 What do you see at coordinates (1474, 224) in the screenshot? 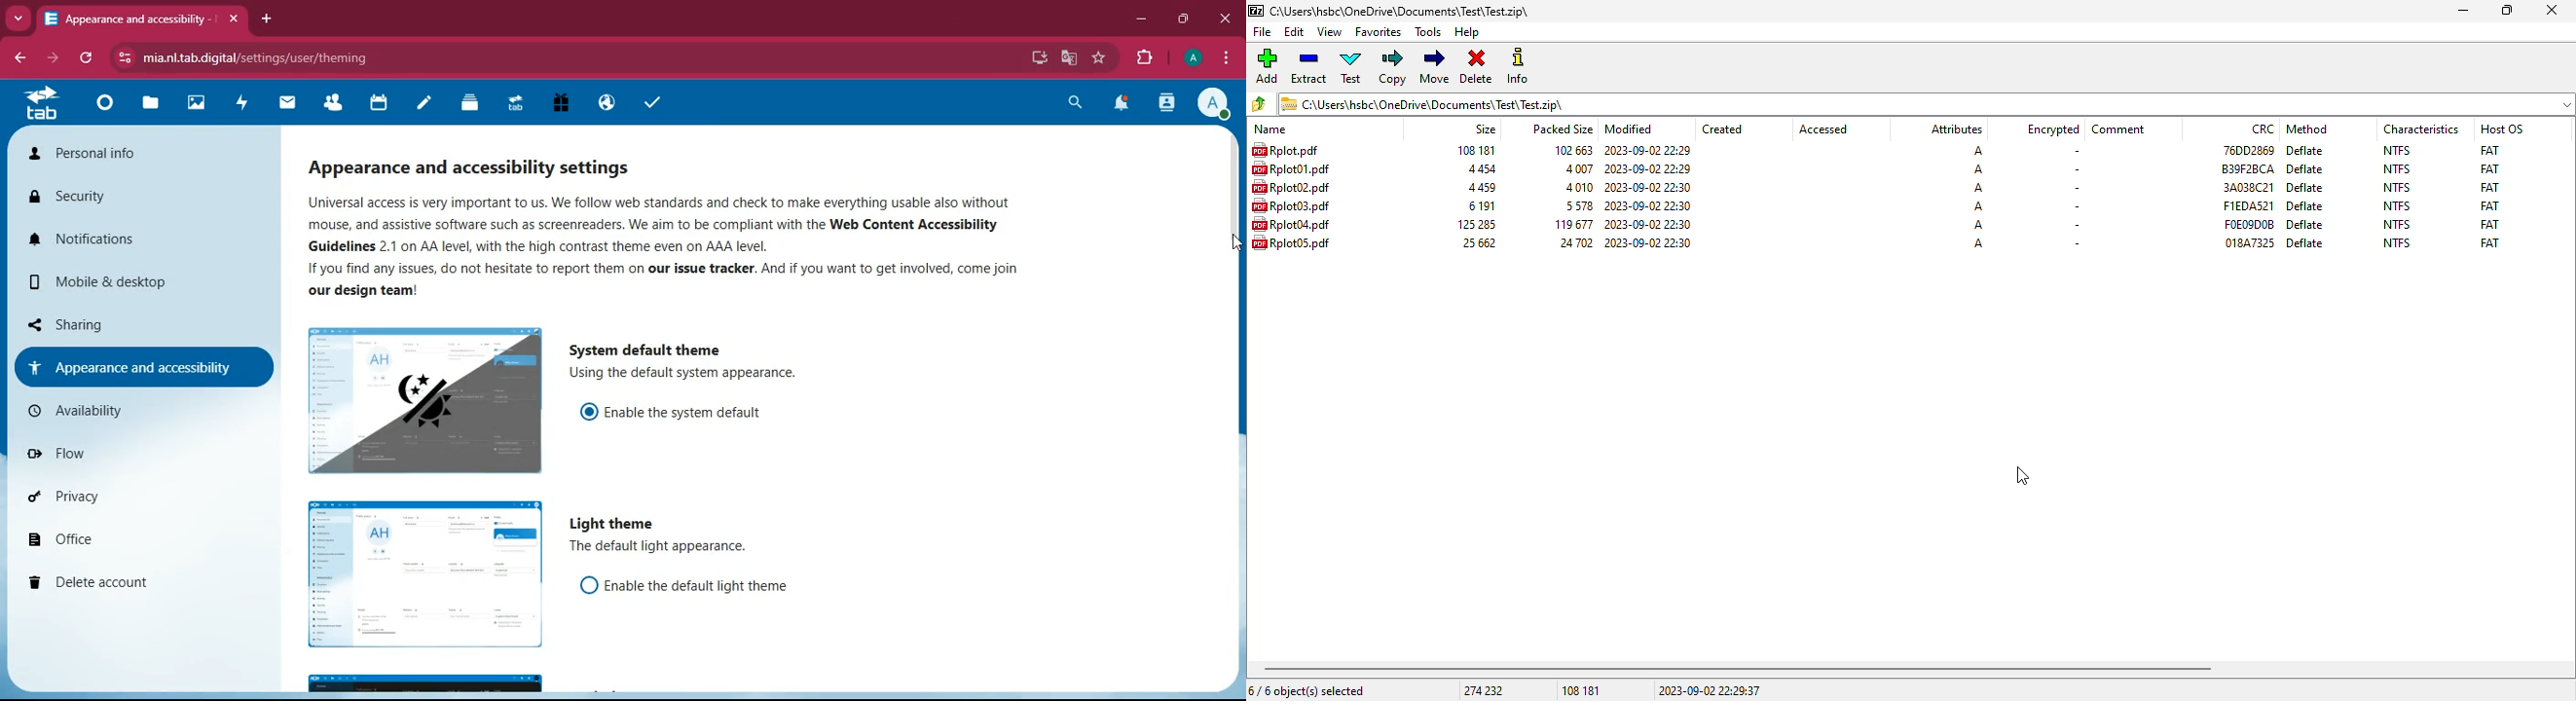
I see `size` at bounding box center [1474, 224].